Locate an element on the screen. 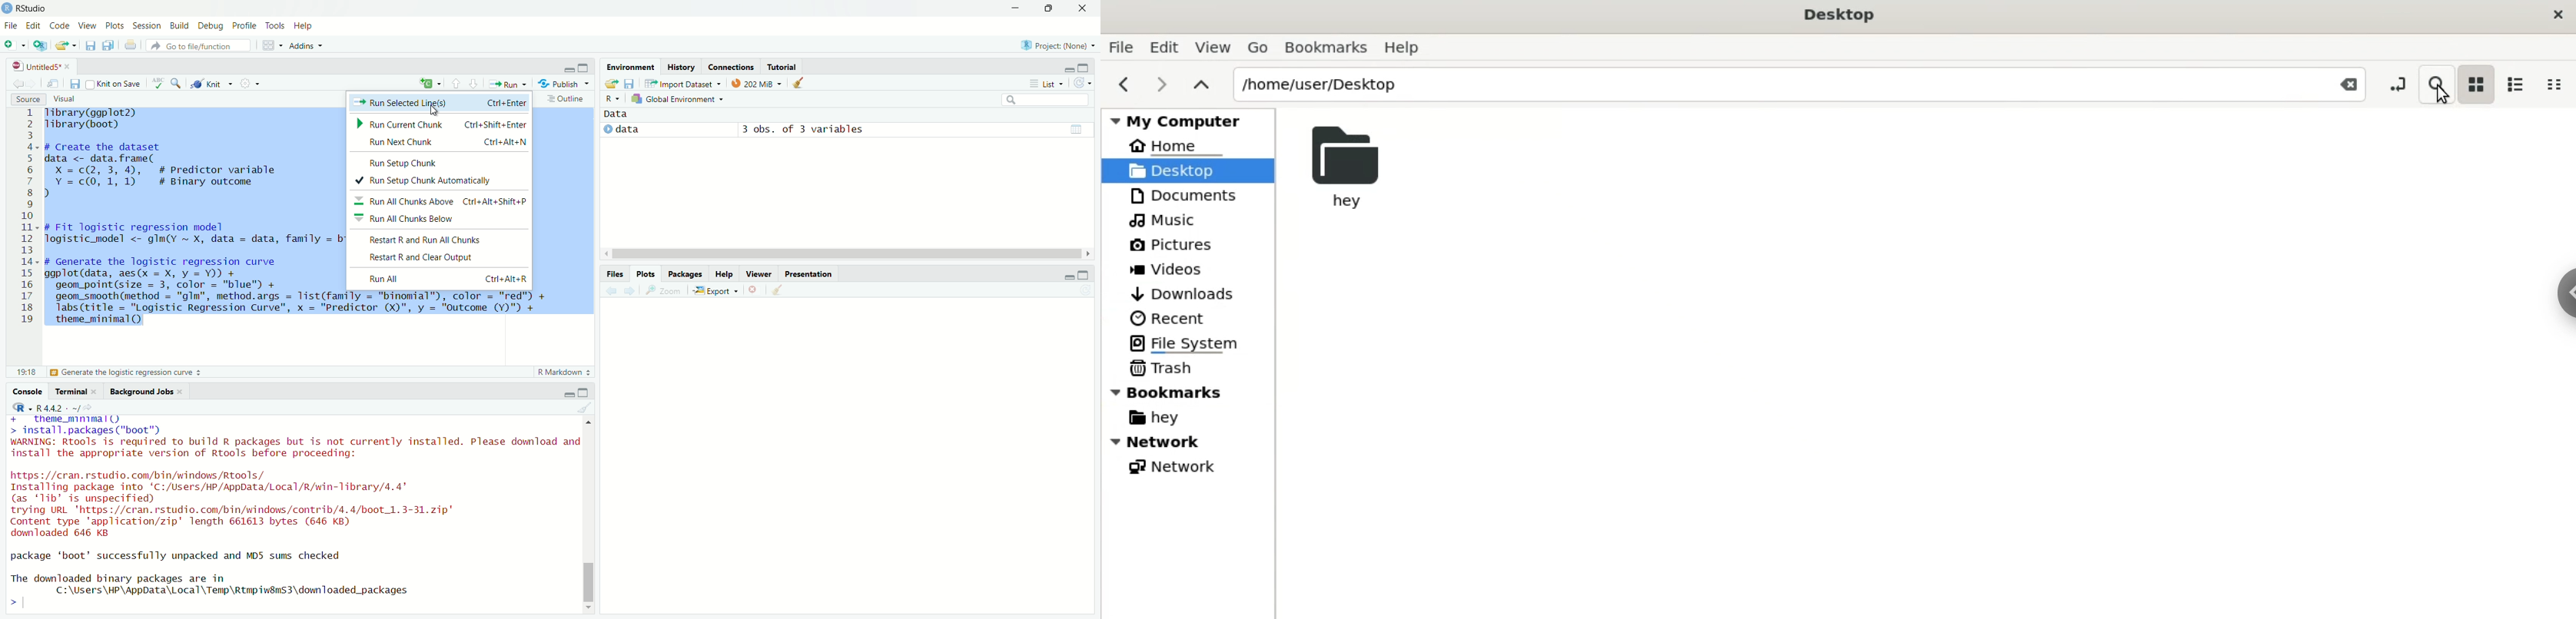 This screenshot has width=2576, height=644. Visual is located at coordinates (64, 98).